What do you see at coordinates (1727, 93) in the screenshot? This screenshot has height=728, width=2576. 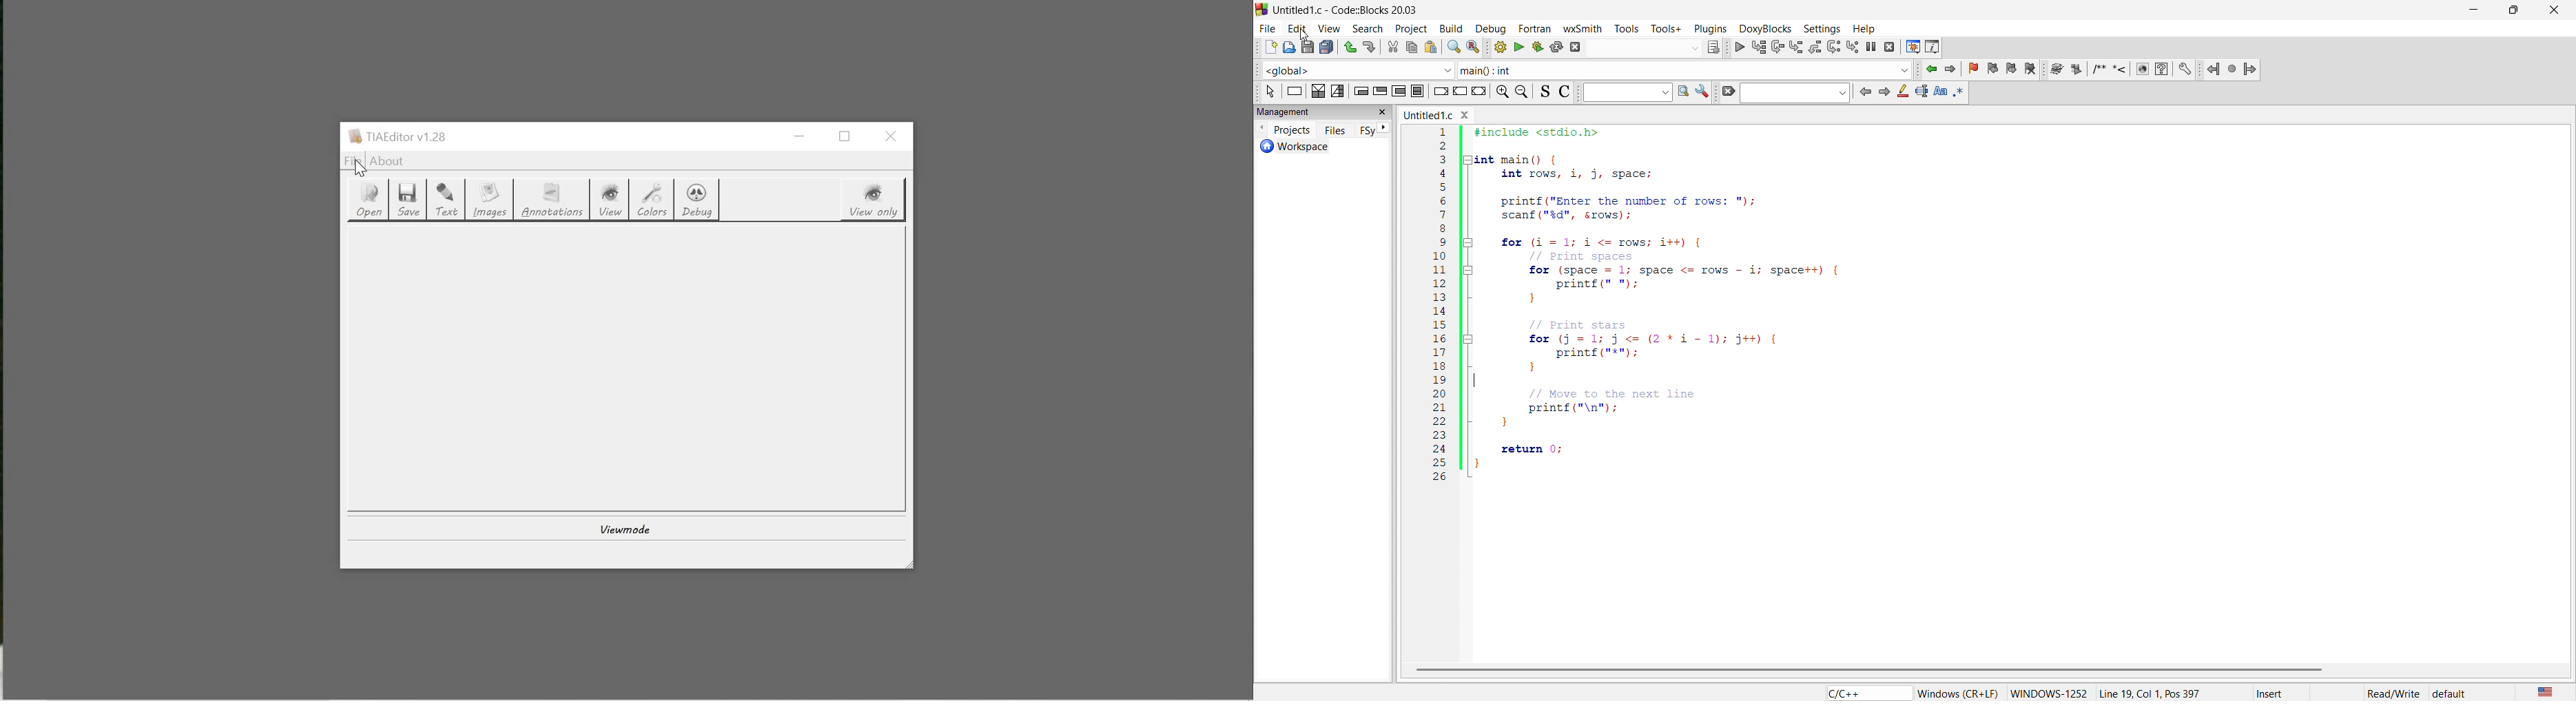 I see `clear` at bounding box center [1727, 93].